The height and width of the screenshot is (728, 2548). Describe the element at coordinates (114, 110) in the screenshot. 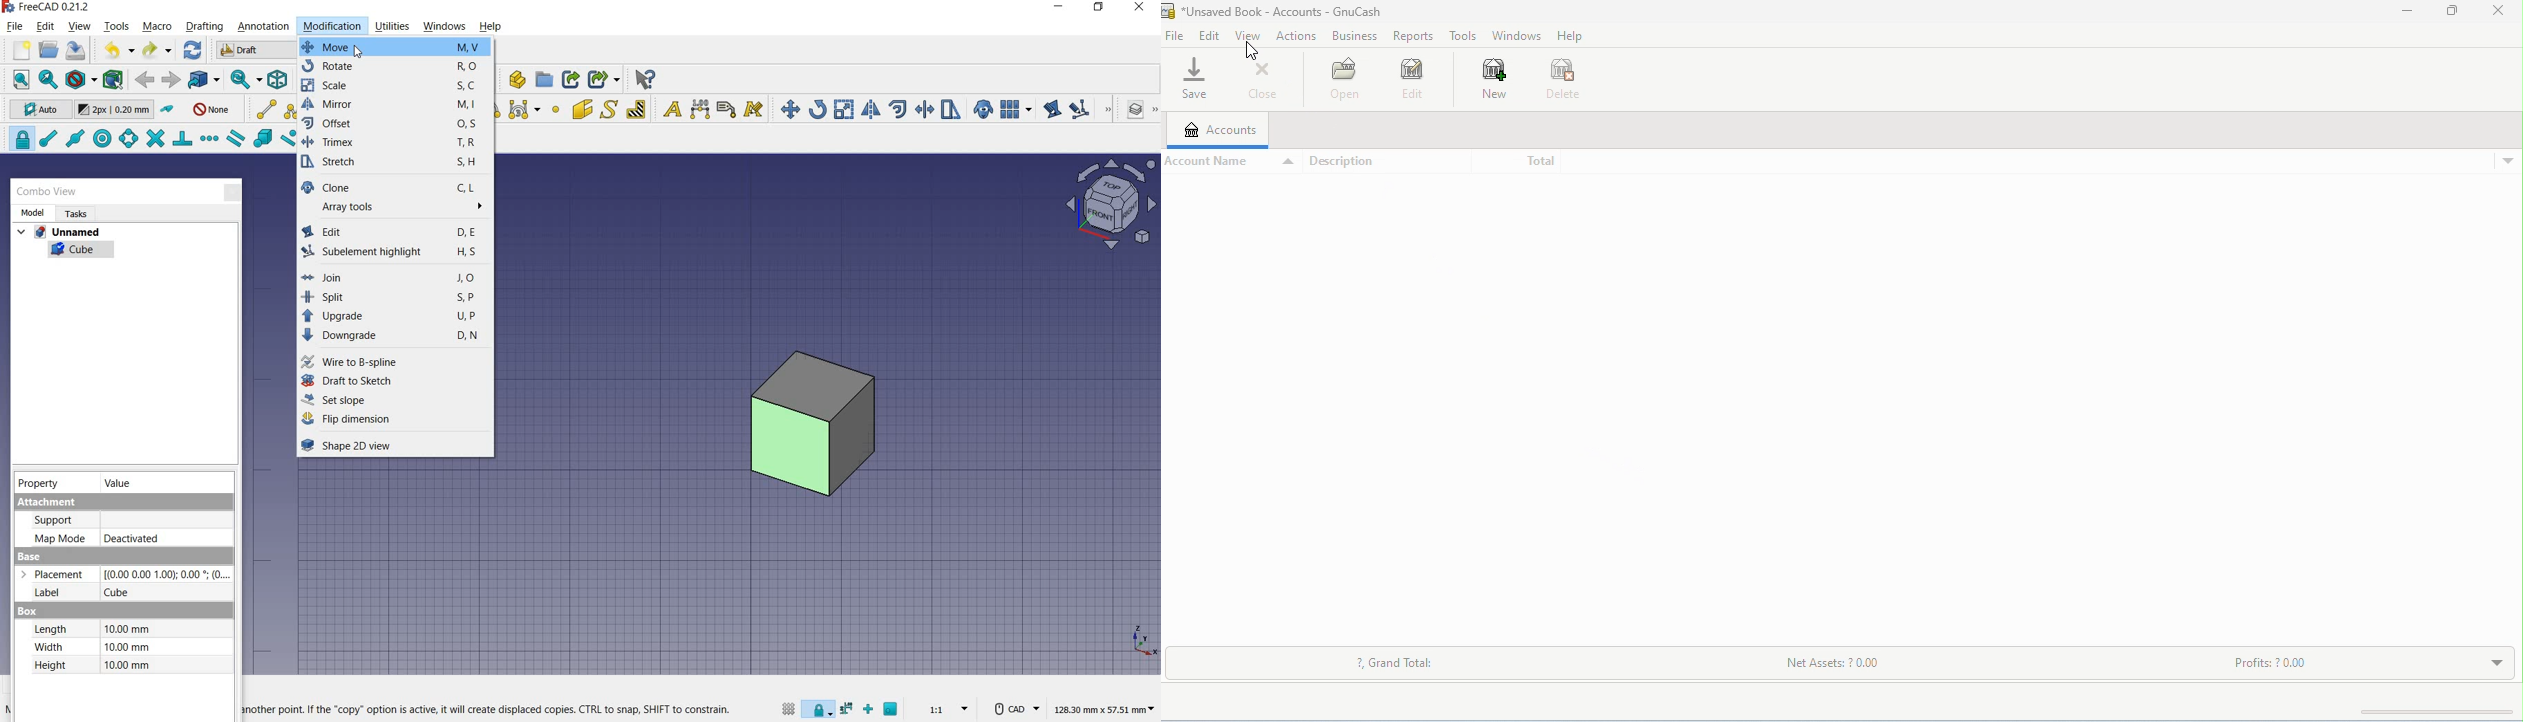

I see `change default size for new objects` at that location.